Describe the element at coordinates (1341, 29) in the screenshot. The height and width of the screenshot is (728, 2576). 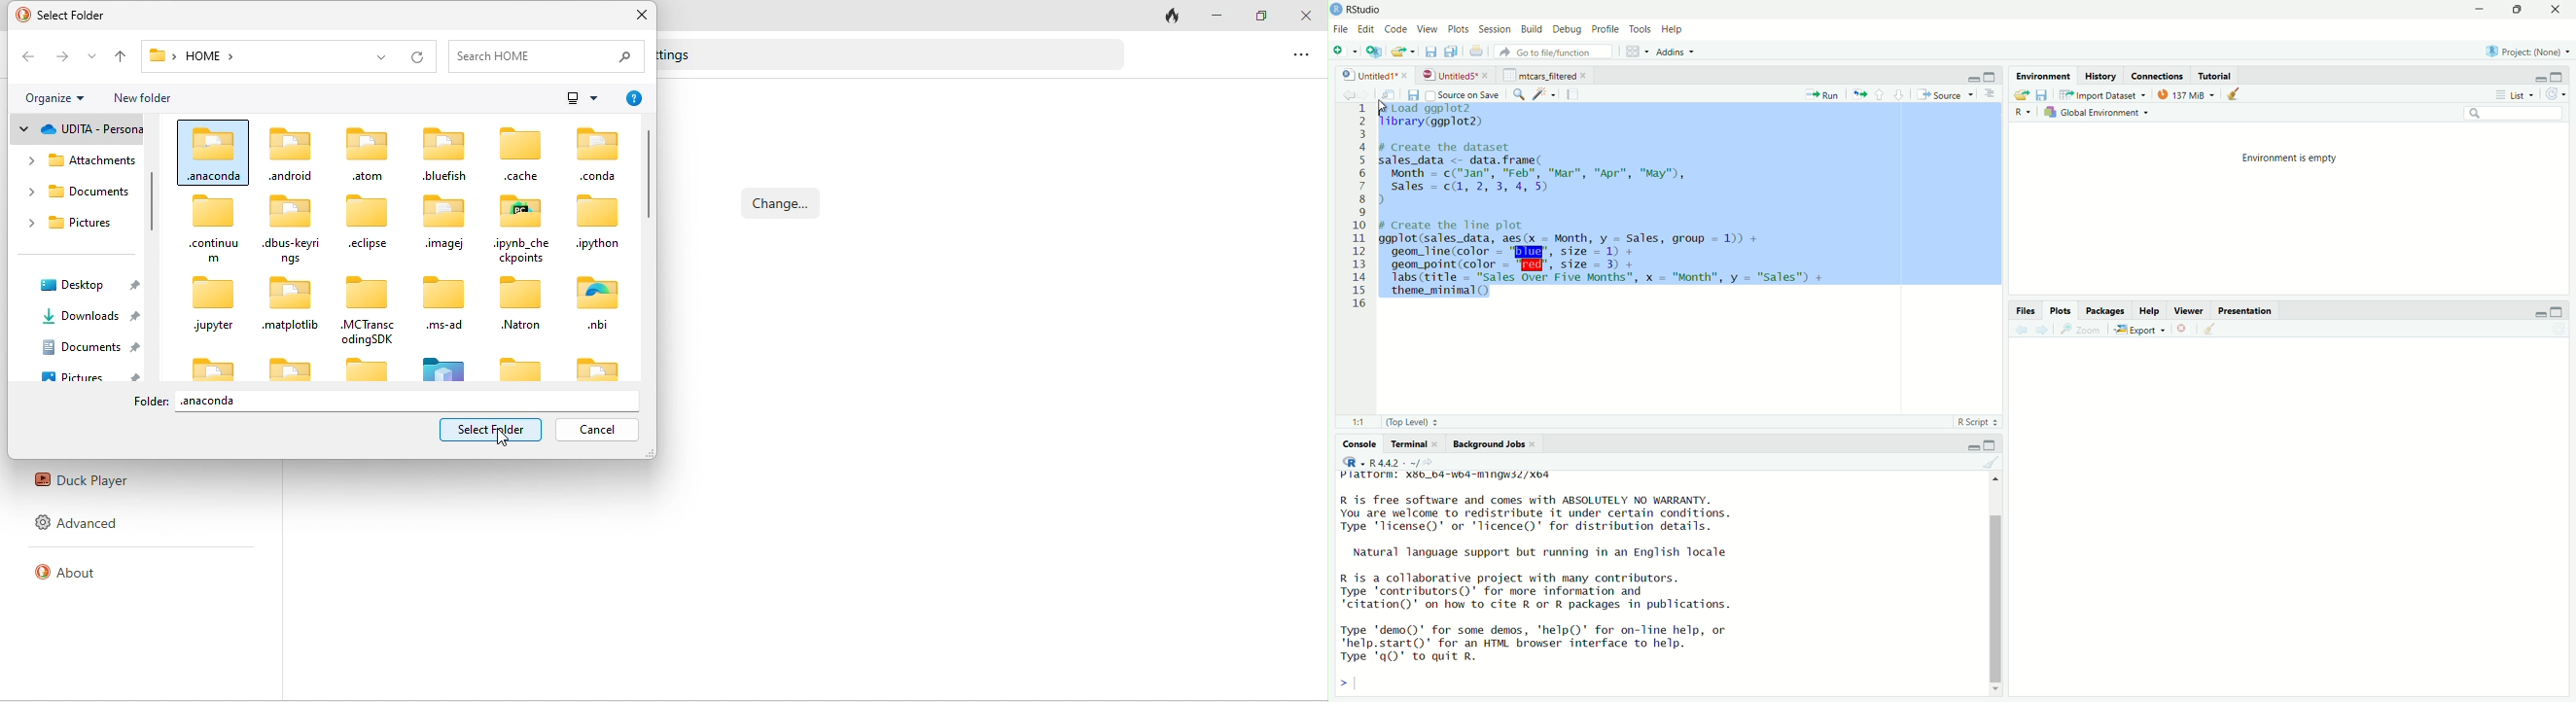
I see `file` at that location.